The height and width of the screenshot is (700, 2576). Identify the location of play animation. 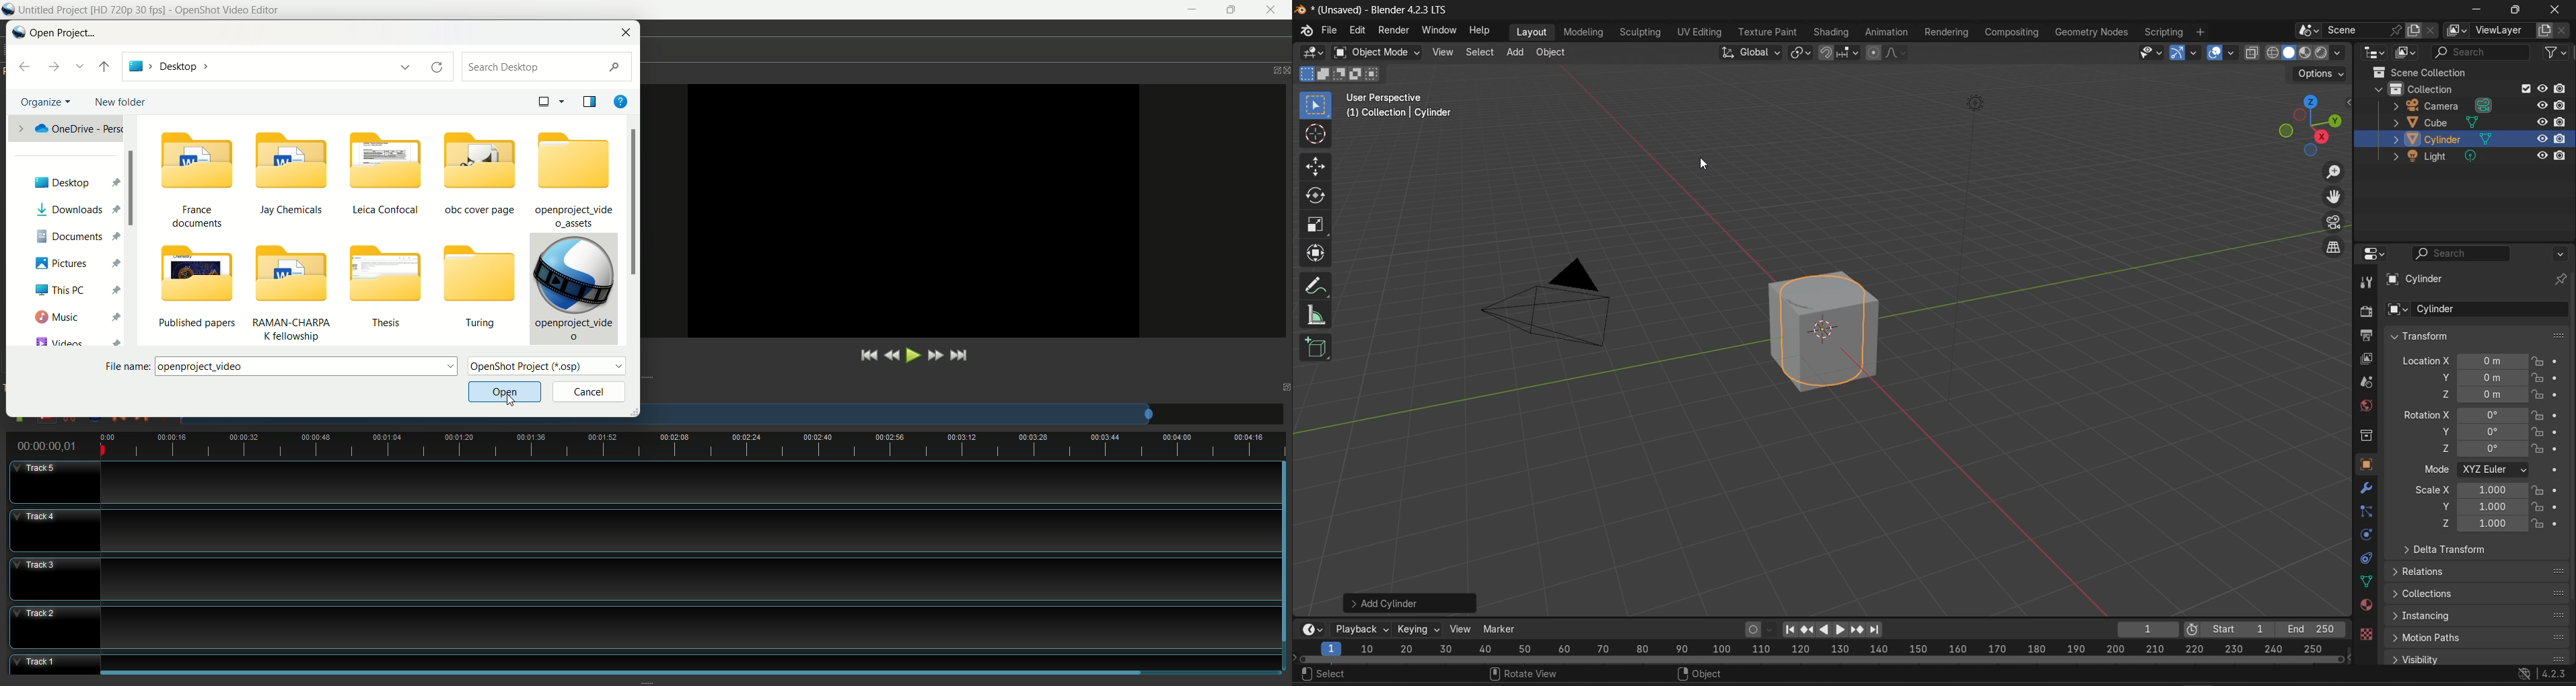
(1831, 630).